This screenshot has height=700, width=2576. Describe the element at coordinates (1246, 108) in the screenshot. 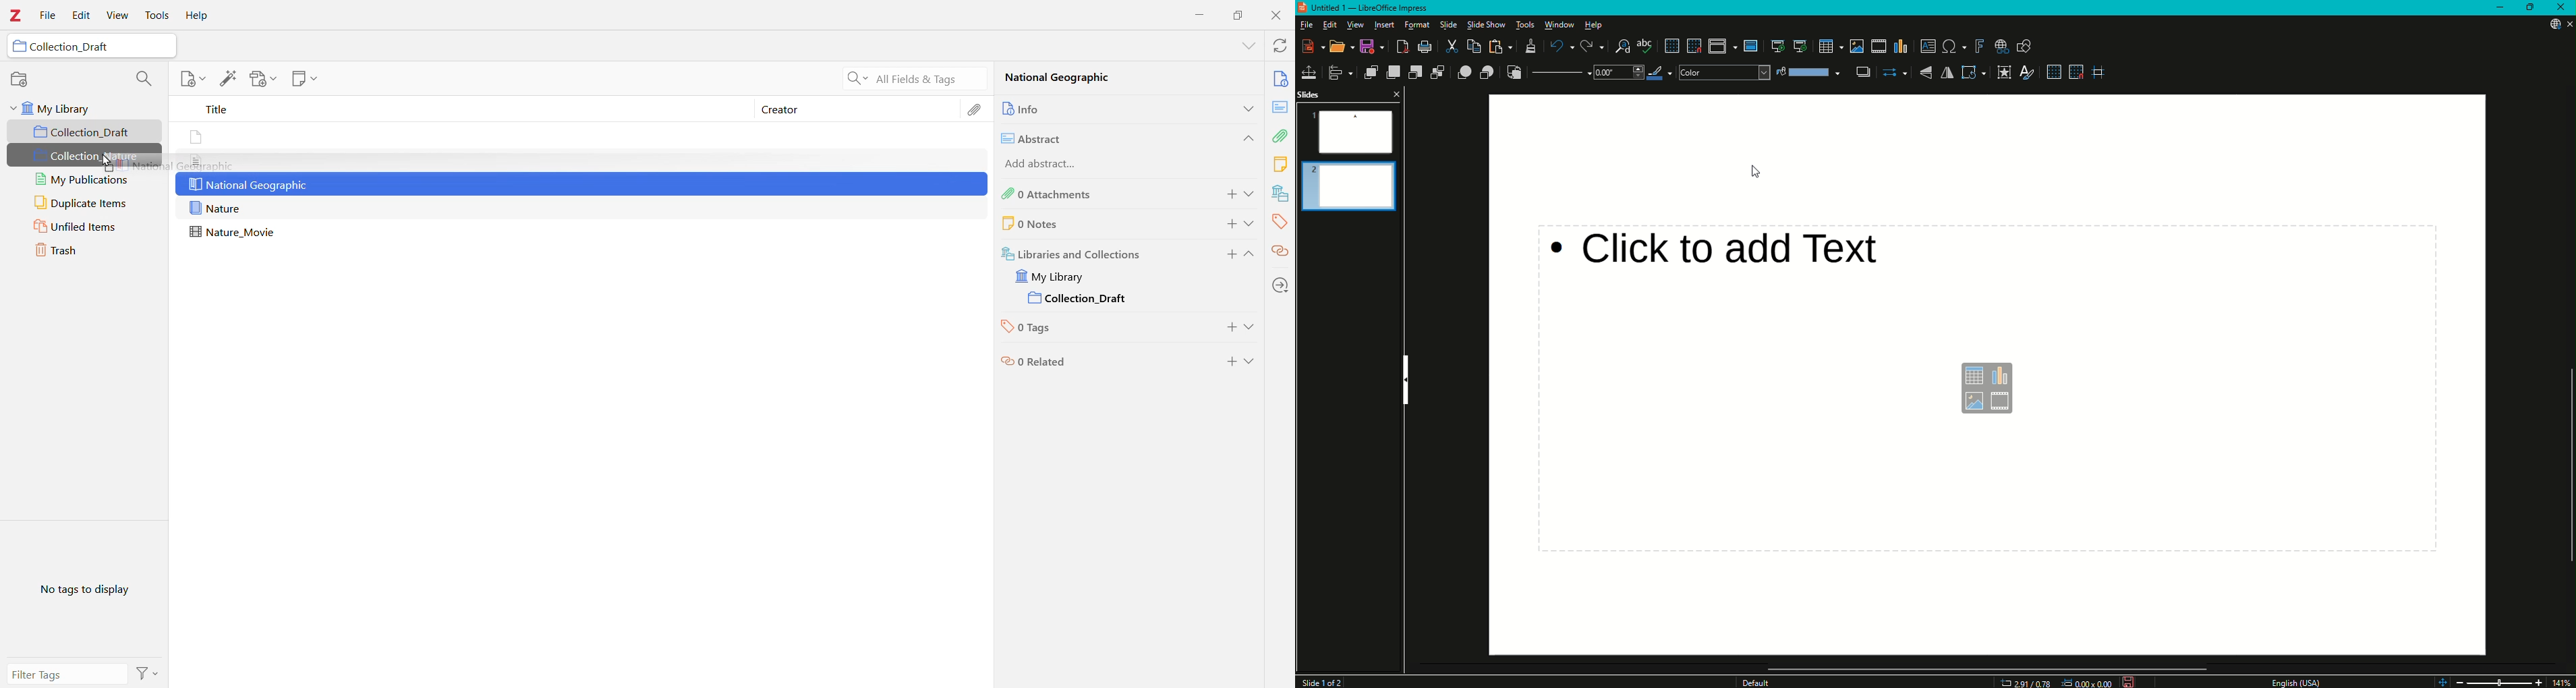

I see `Expand Section` at that location.